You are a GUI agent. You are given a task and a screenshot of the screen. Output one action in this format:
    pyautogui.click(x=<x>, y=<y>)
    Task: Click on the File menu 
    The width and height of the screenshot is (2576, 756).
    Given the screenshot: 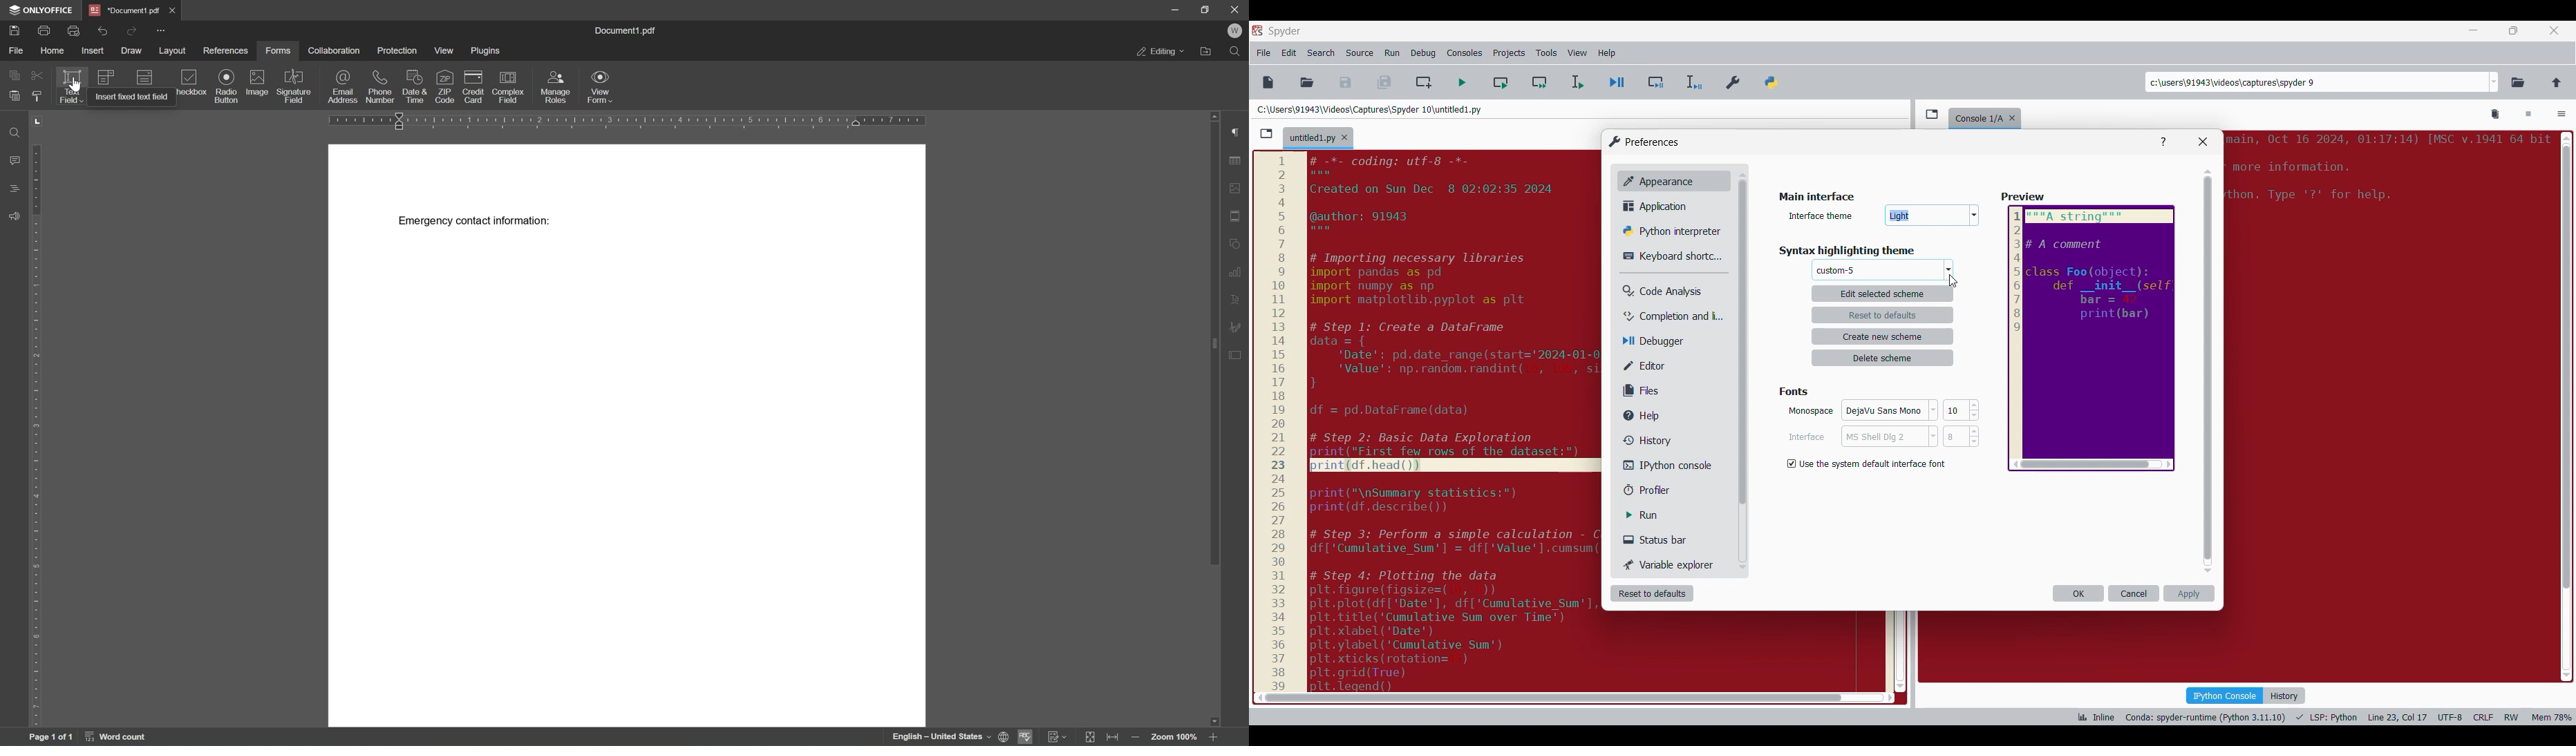 What is the action you would take?
    pyautogui.click(x=1263, y=53)
    